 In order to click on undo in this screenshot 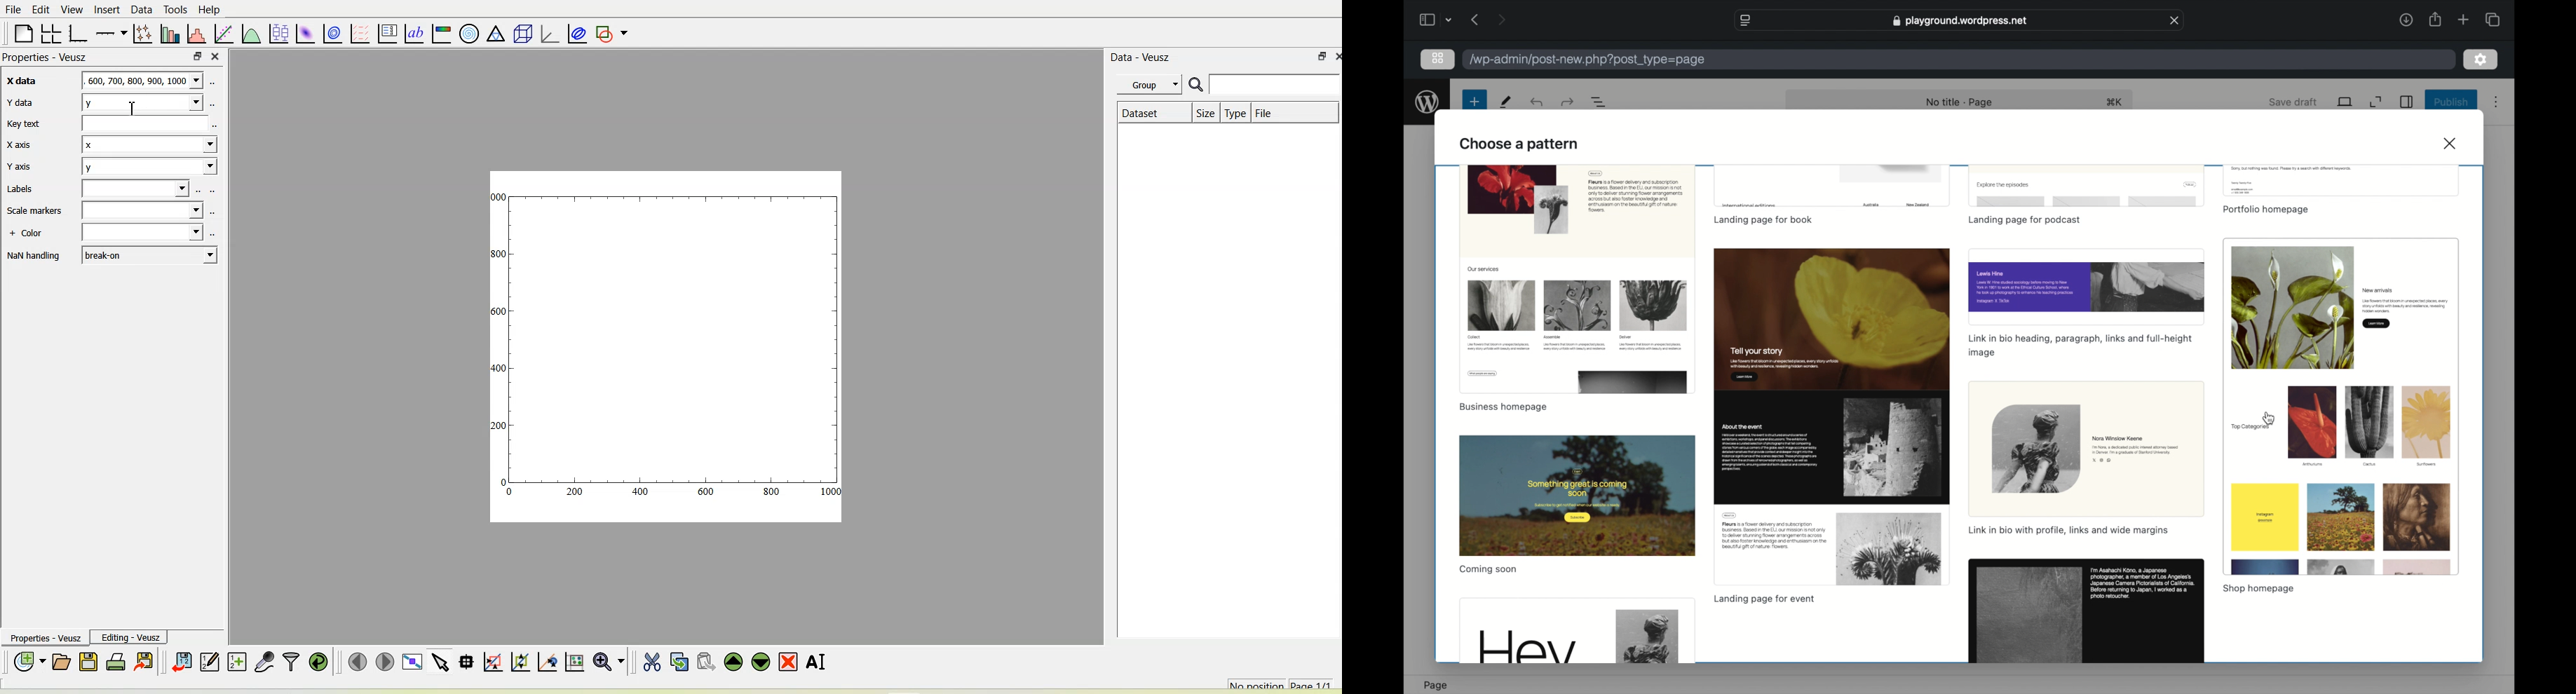, I will do `click(1567, 102)`.